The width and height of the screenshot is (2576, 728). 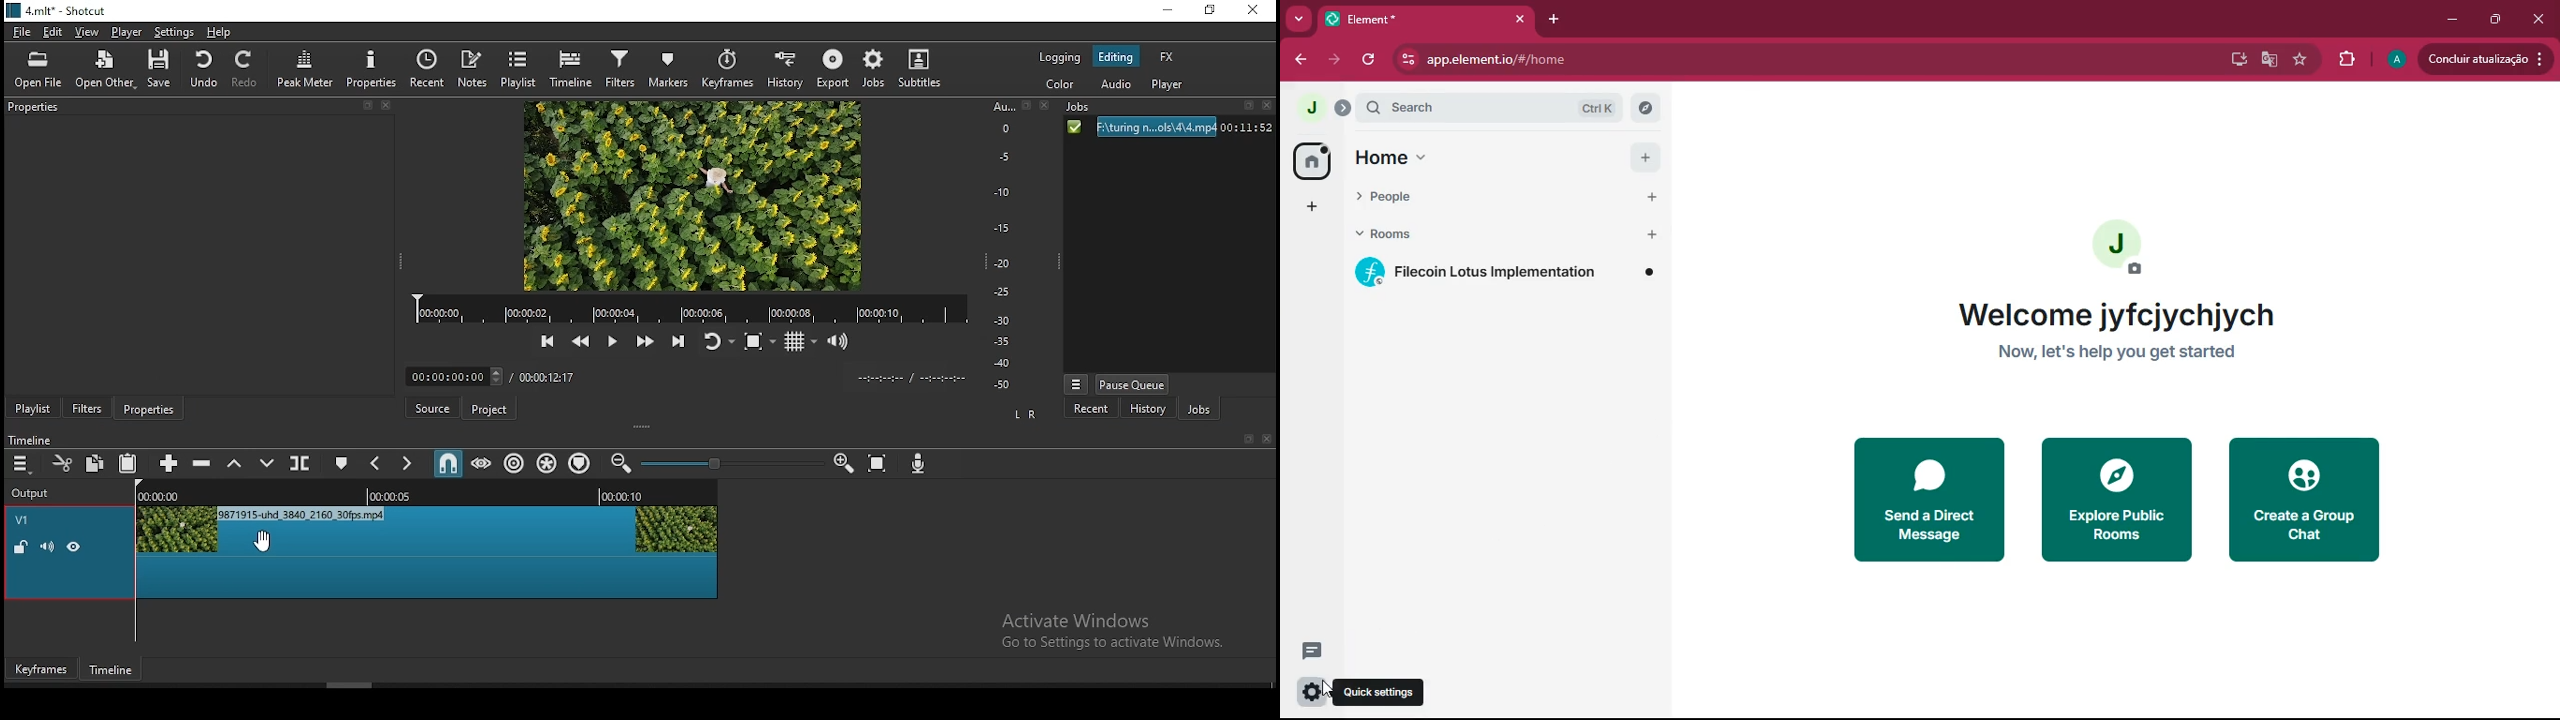 What do you see at coordinates (548, 377) in the screenshot?
I see `total time` at bounding box center [548, 377].